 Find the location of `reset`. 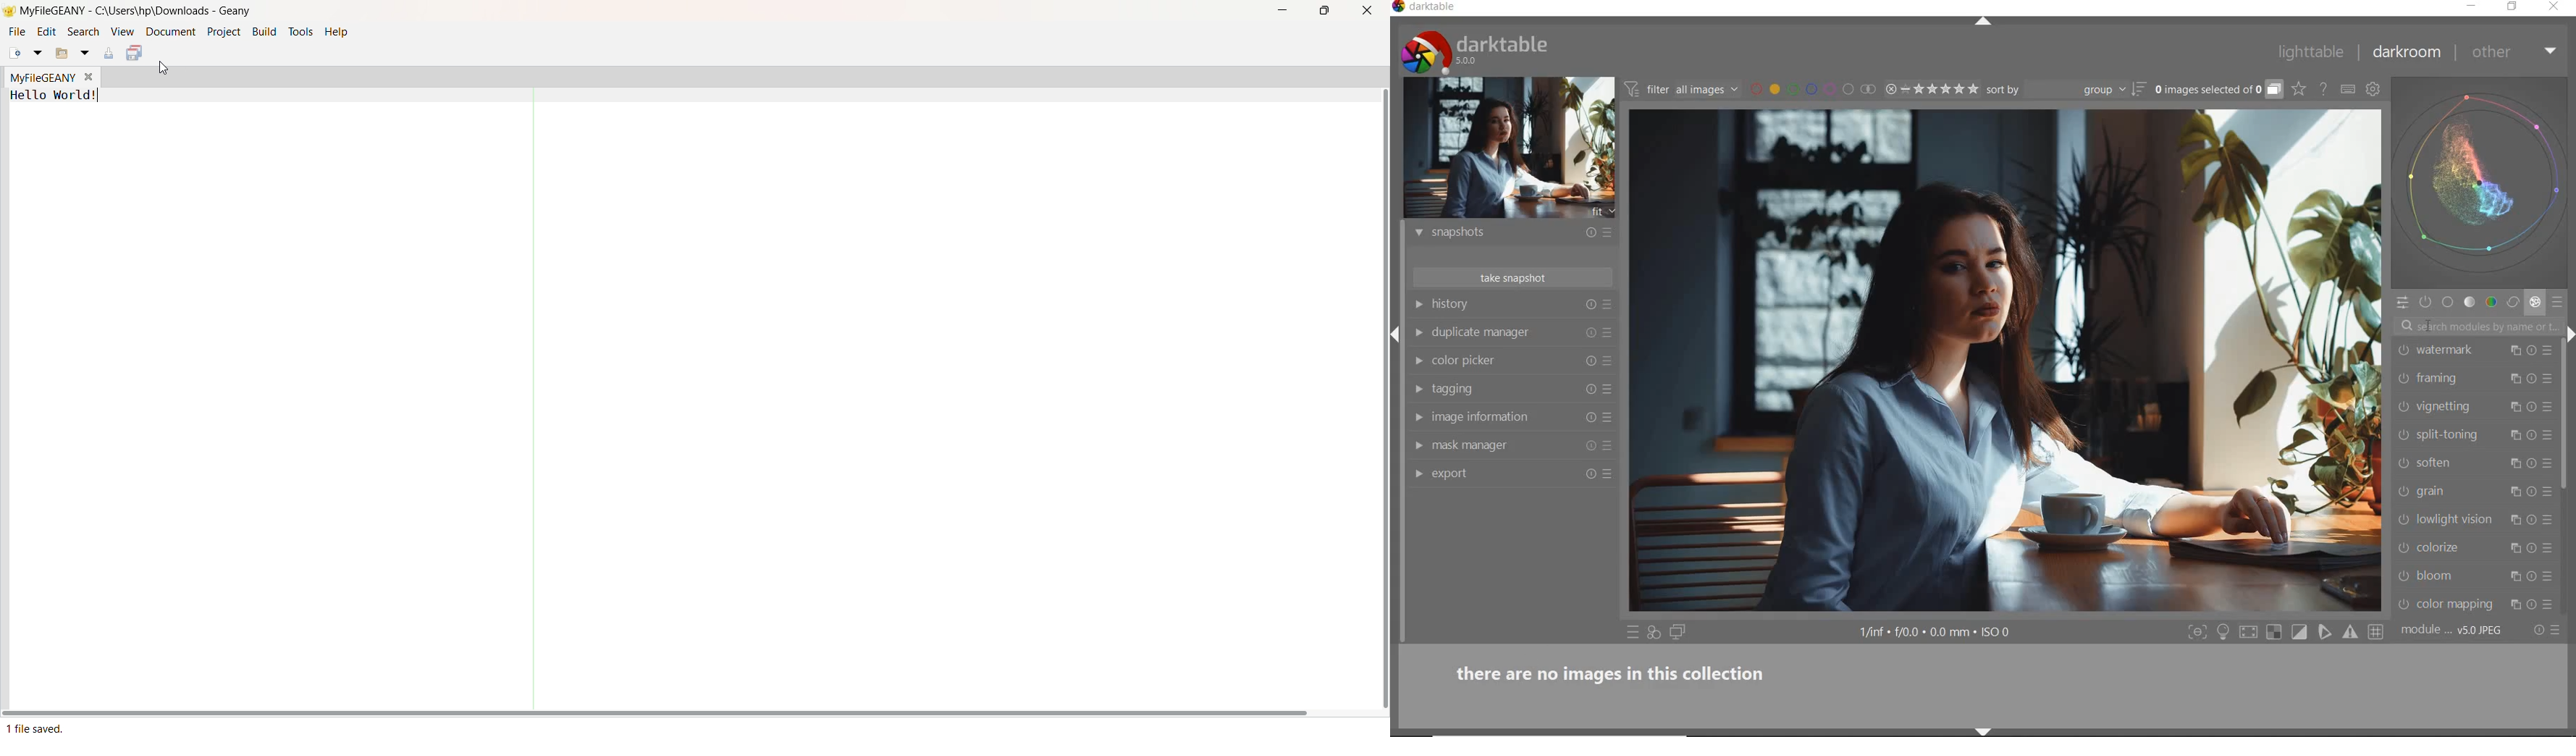

reset is located at coordinates (1591, 359).